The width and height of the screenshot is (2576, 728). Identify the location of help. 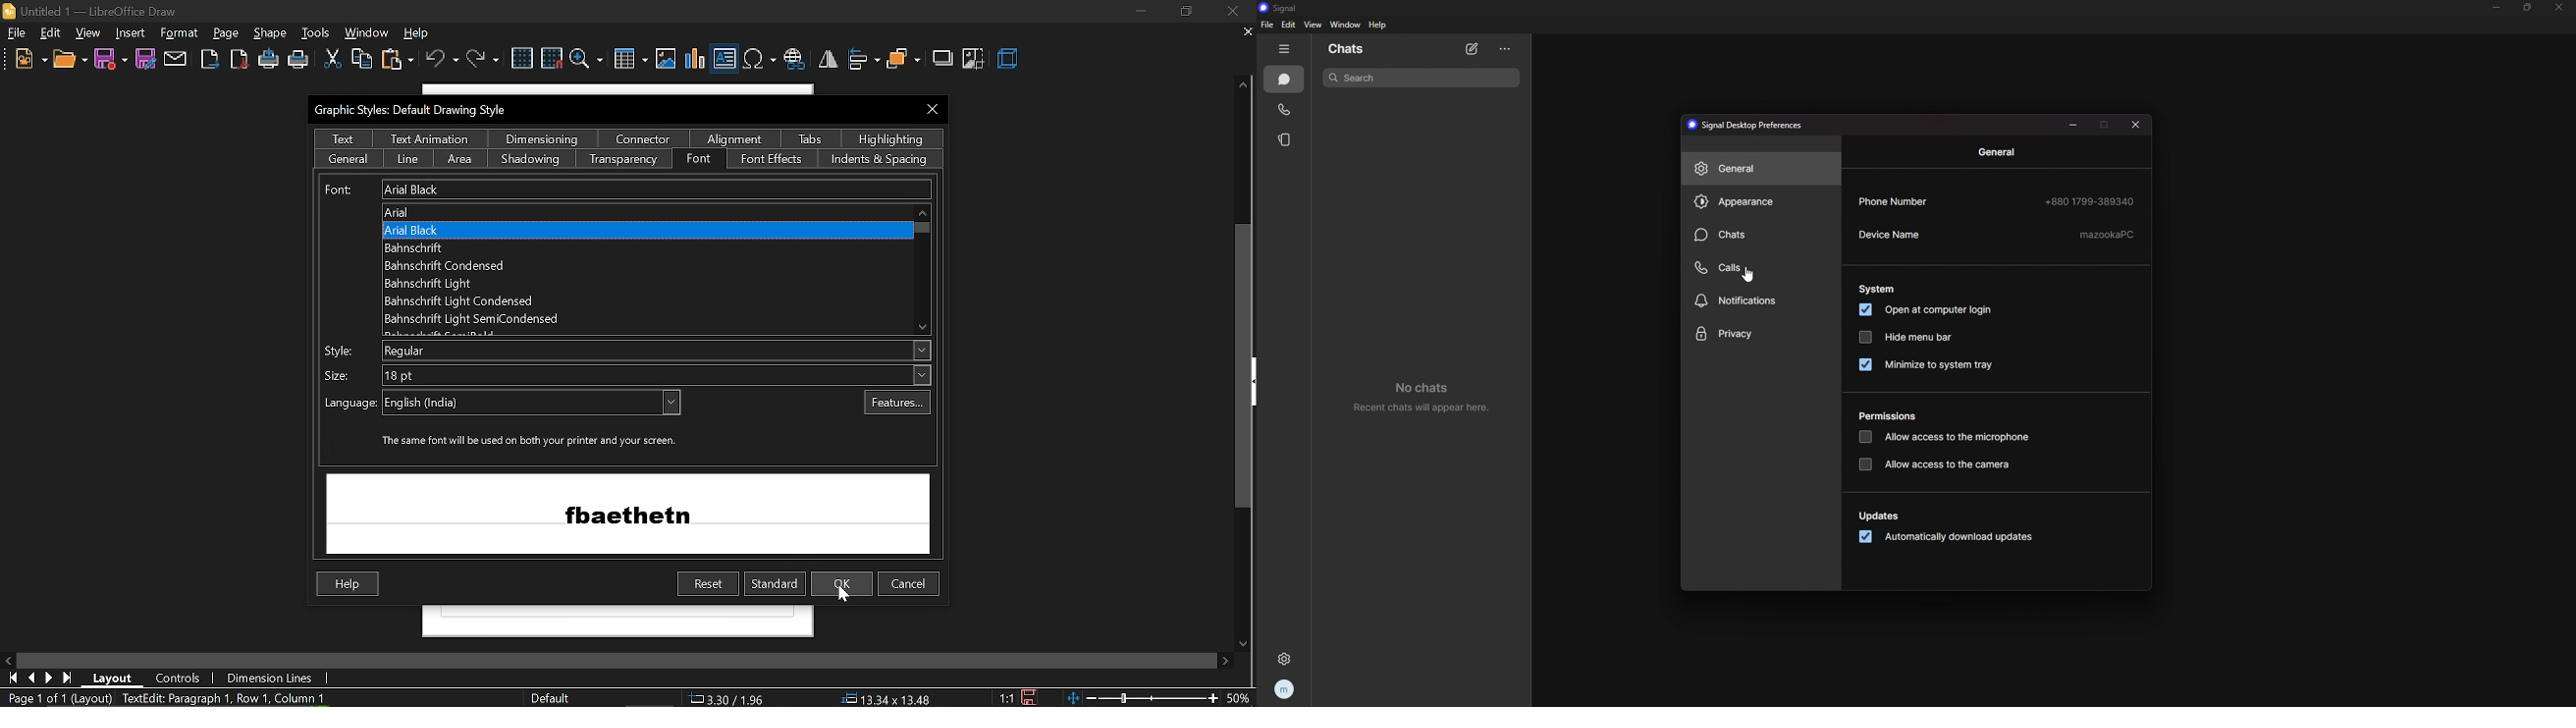
(423, 32).